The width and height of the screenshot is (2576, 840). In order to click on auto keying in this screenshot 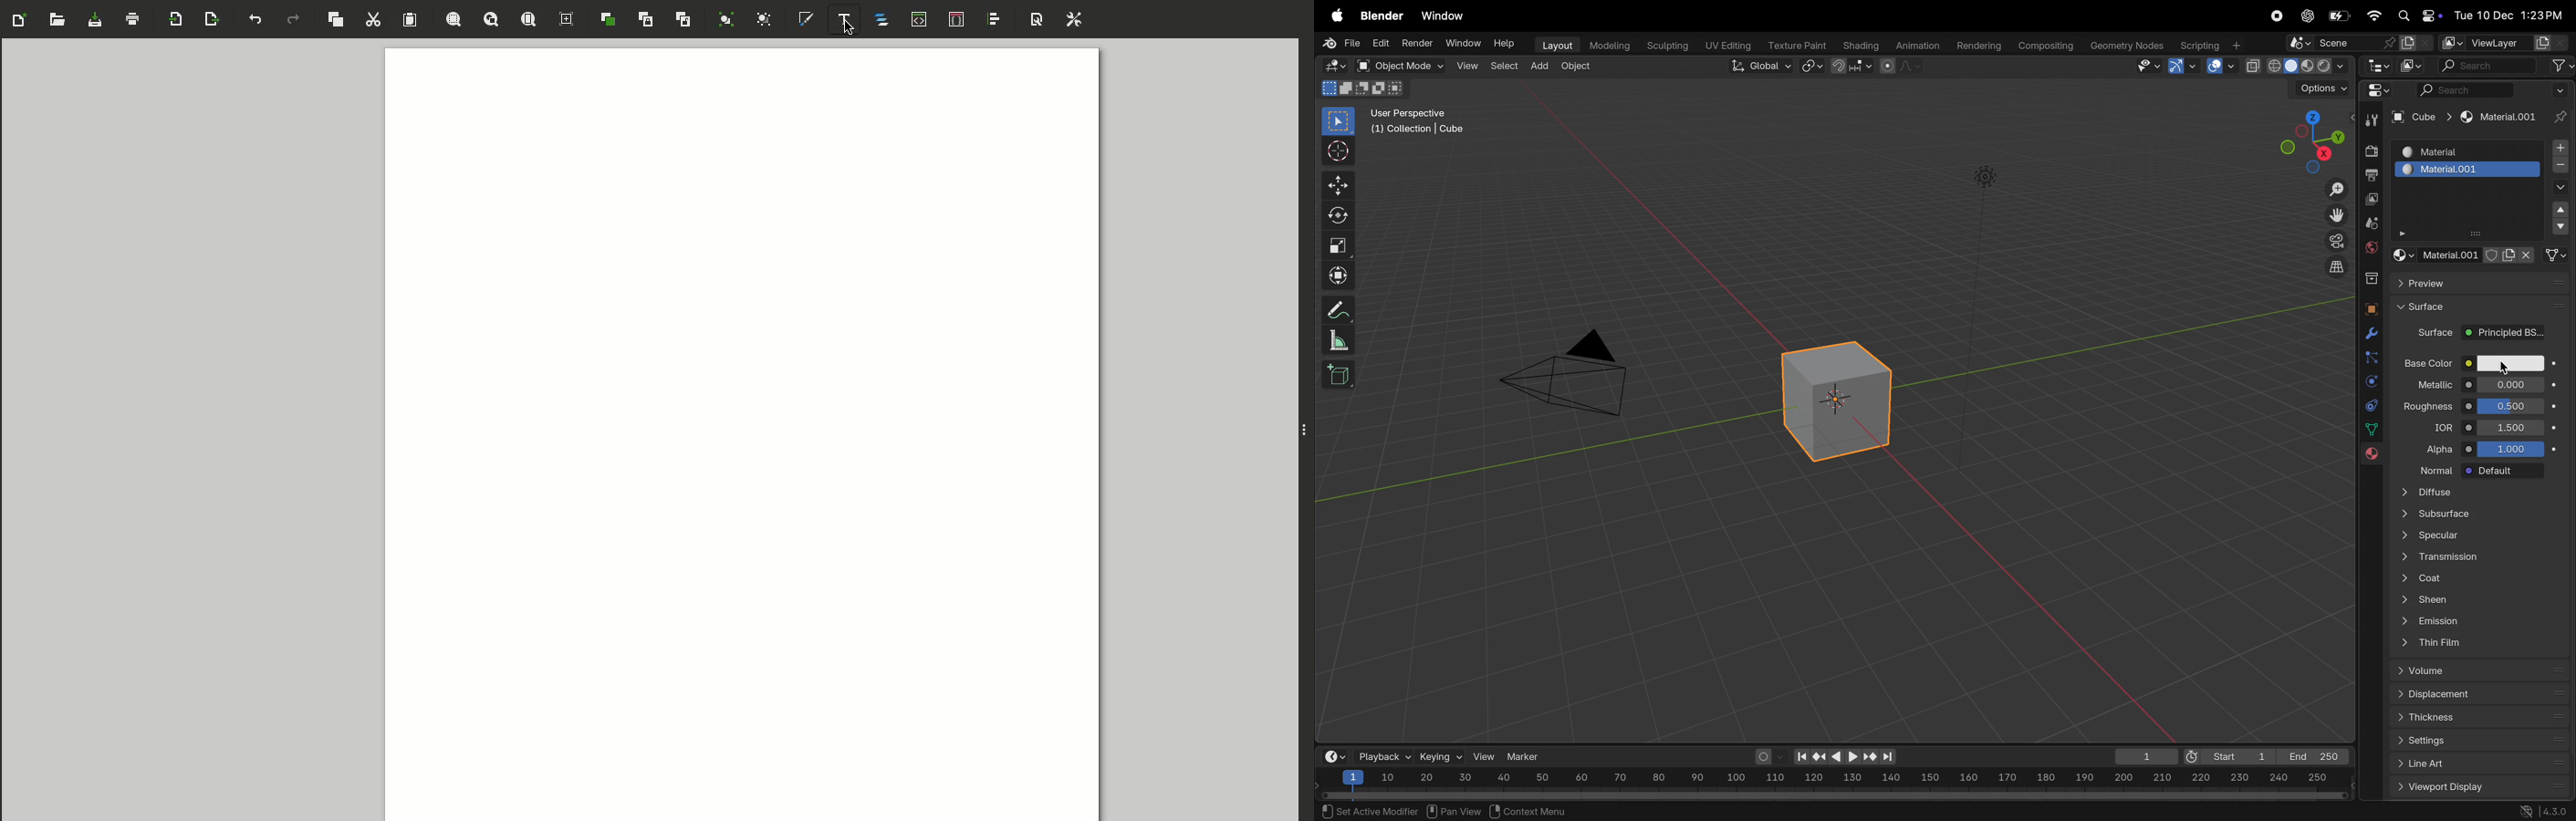, I will do `click(1768, 757)`.